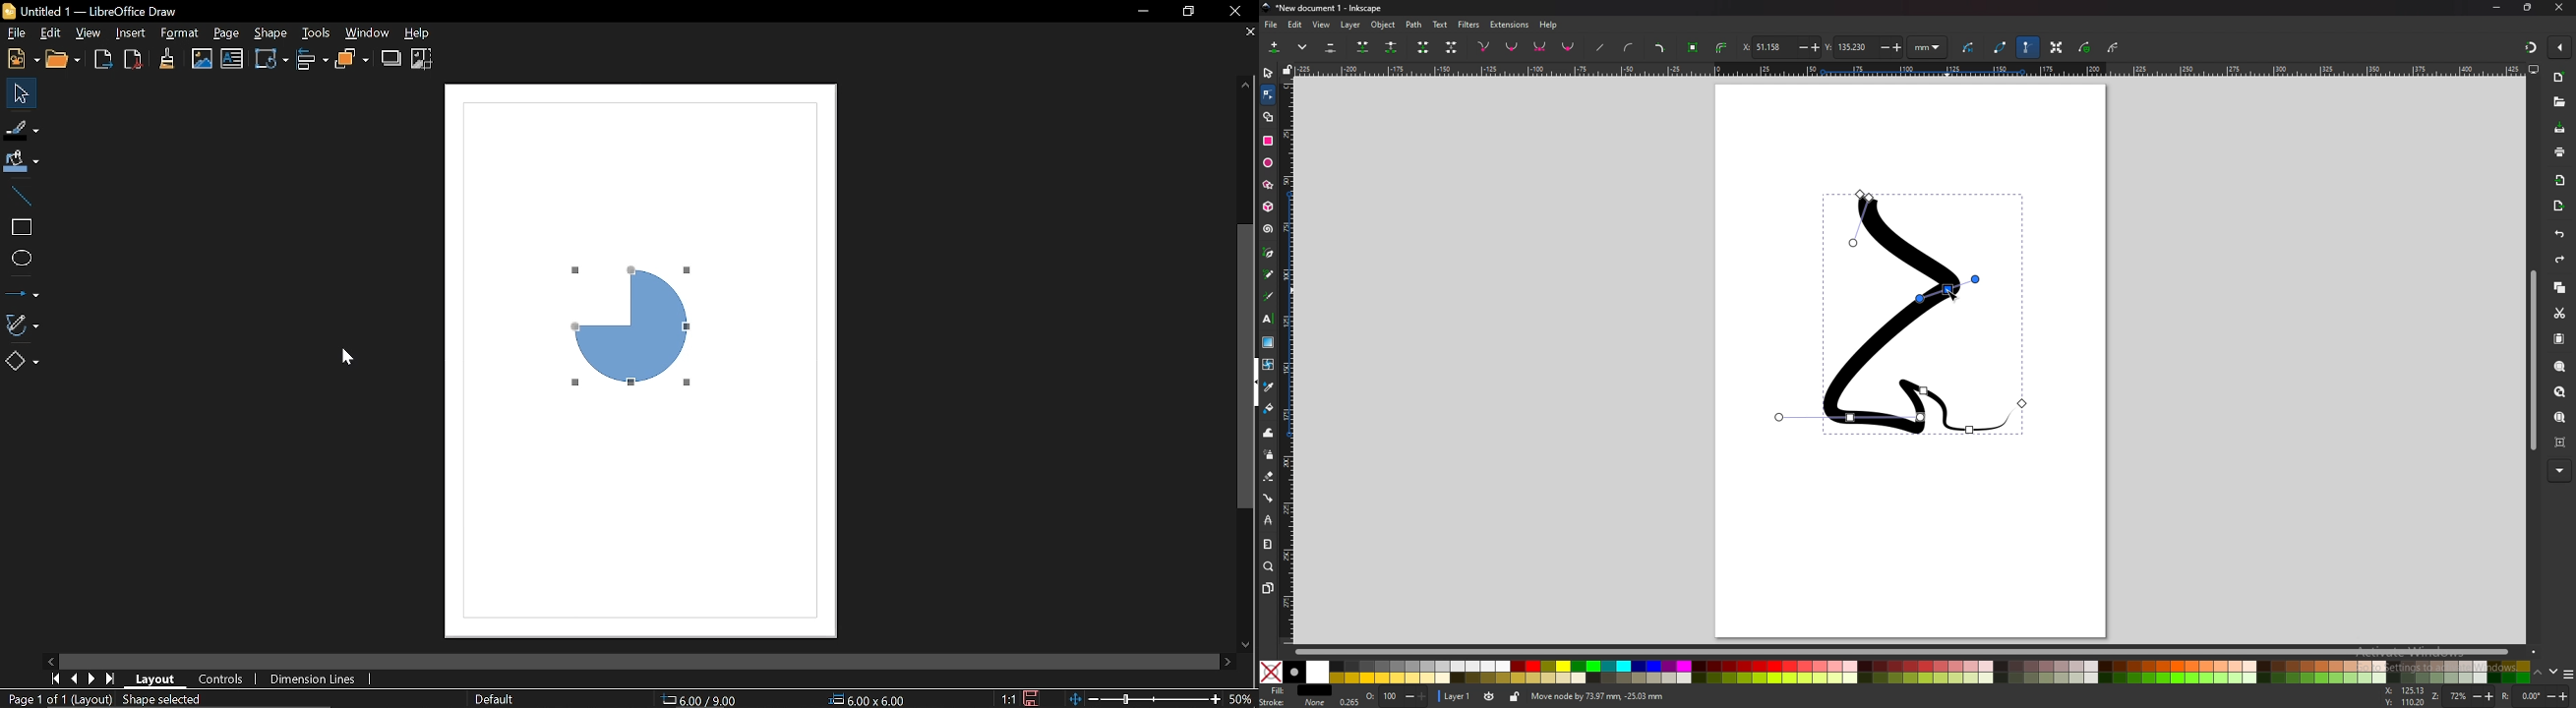 The height and width of the screenshot is (728, 2576). What do you see at coordinates (1293, 702) in the screenshot?
I see `stroke` at bounding box center [1293, 702].